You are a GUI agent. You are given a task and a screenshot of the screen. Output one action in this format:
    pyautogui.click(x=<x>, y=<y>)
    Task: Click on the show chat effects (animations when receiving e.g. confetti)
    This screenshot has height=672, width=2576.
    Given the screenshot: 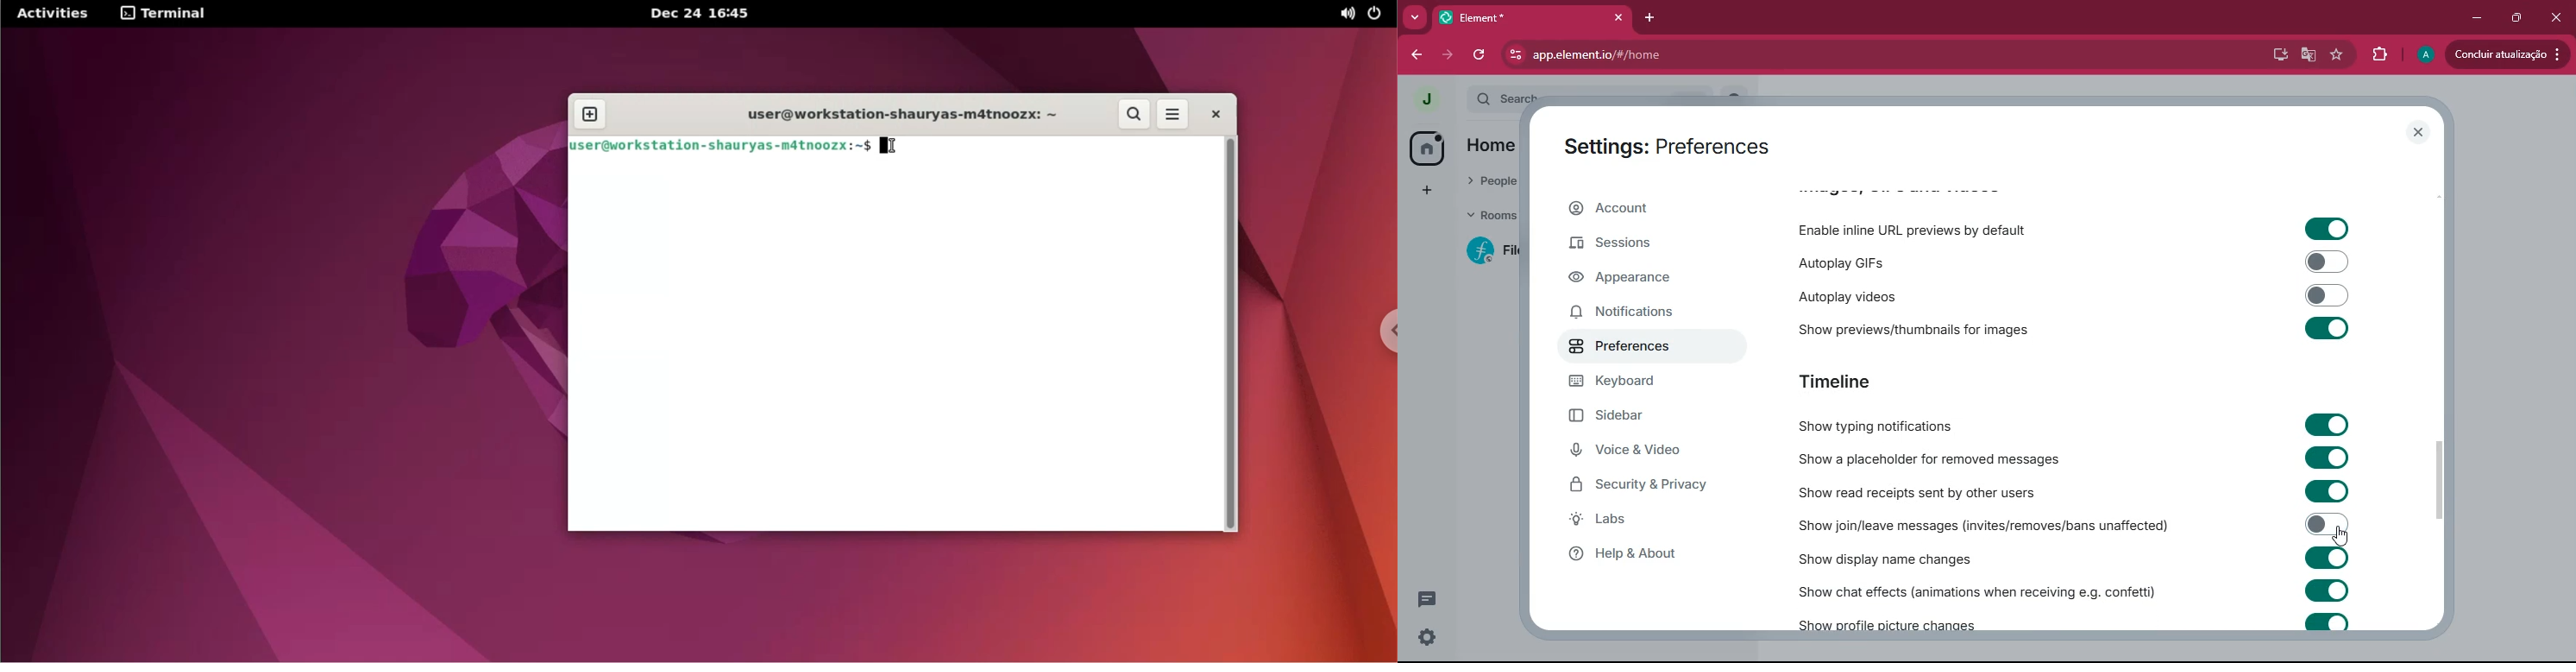 What is the action you would take?
    pyautogui.click(x=1971, y=590)
    